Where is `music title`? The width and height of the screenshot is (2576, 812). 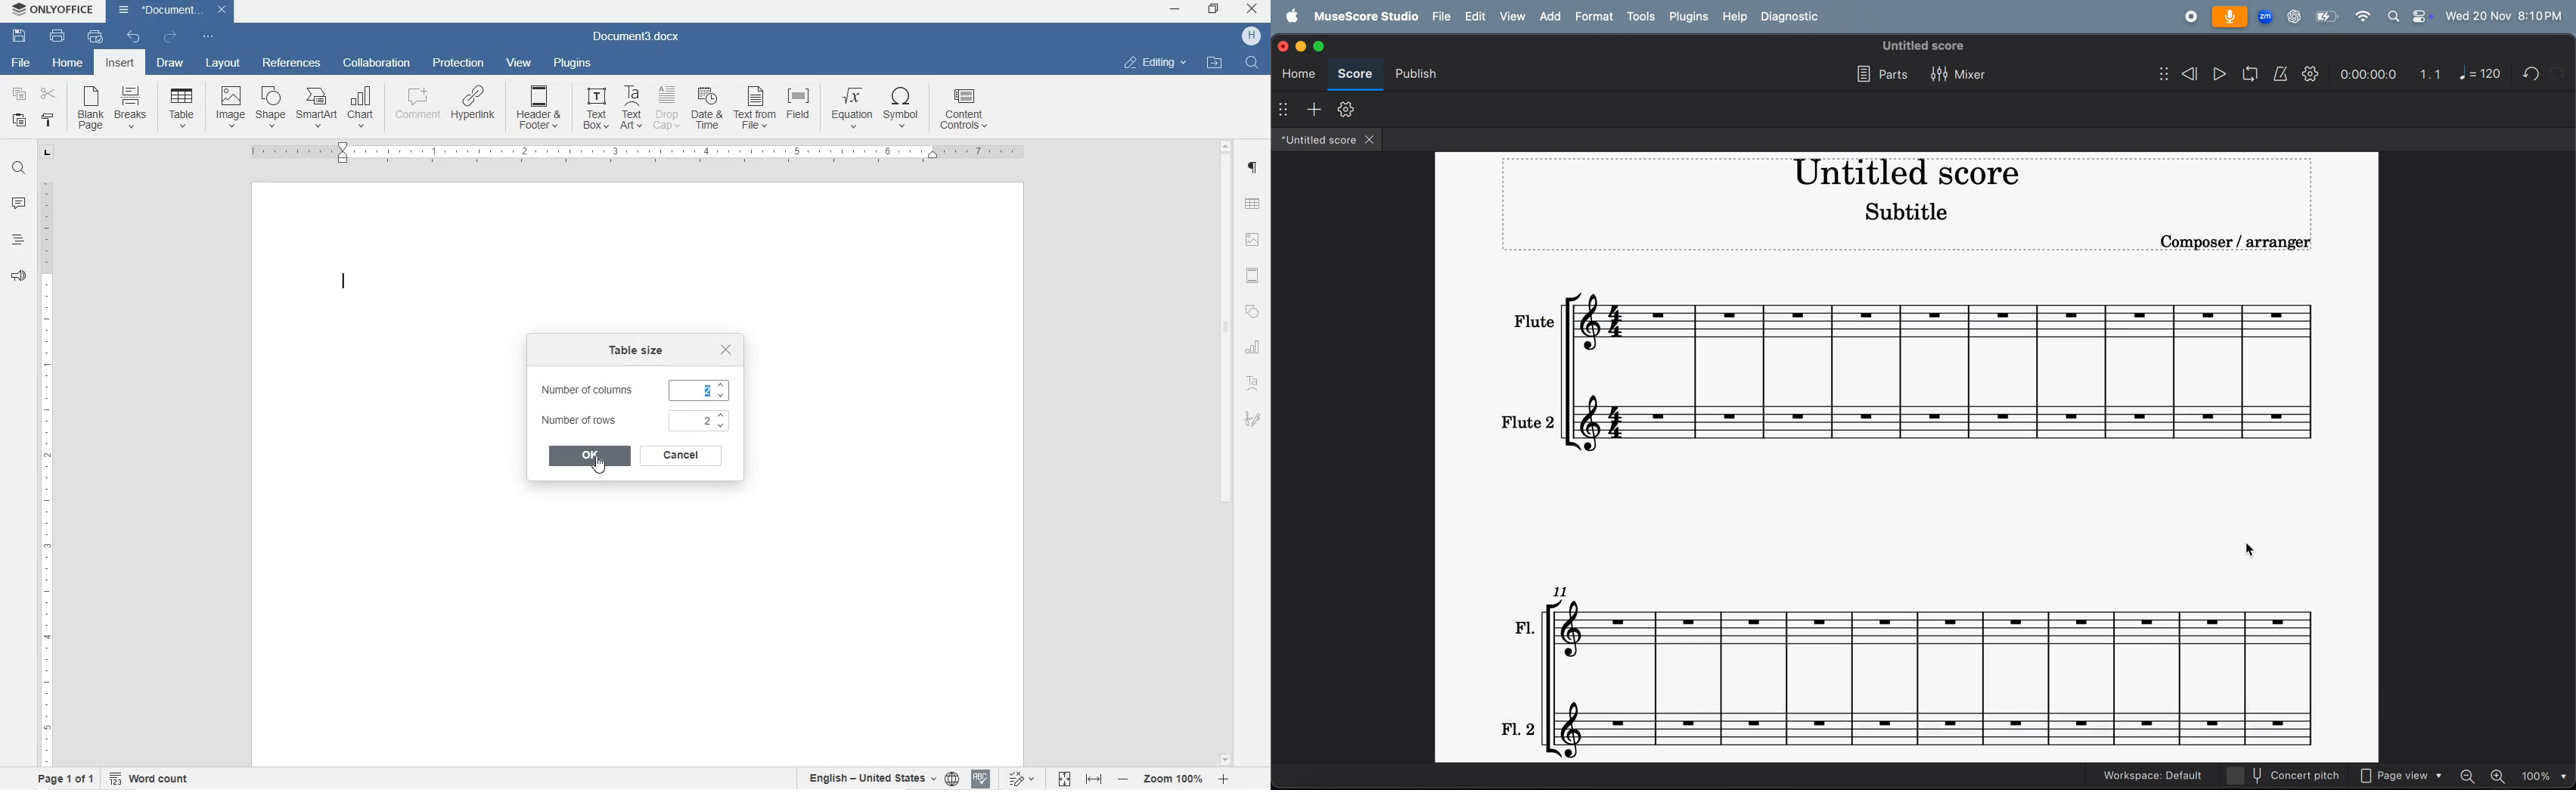
music title is located at coordinates (1899, 175).